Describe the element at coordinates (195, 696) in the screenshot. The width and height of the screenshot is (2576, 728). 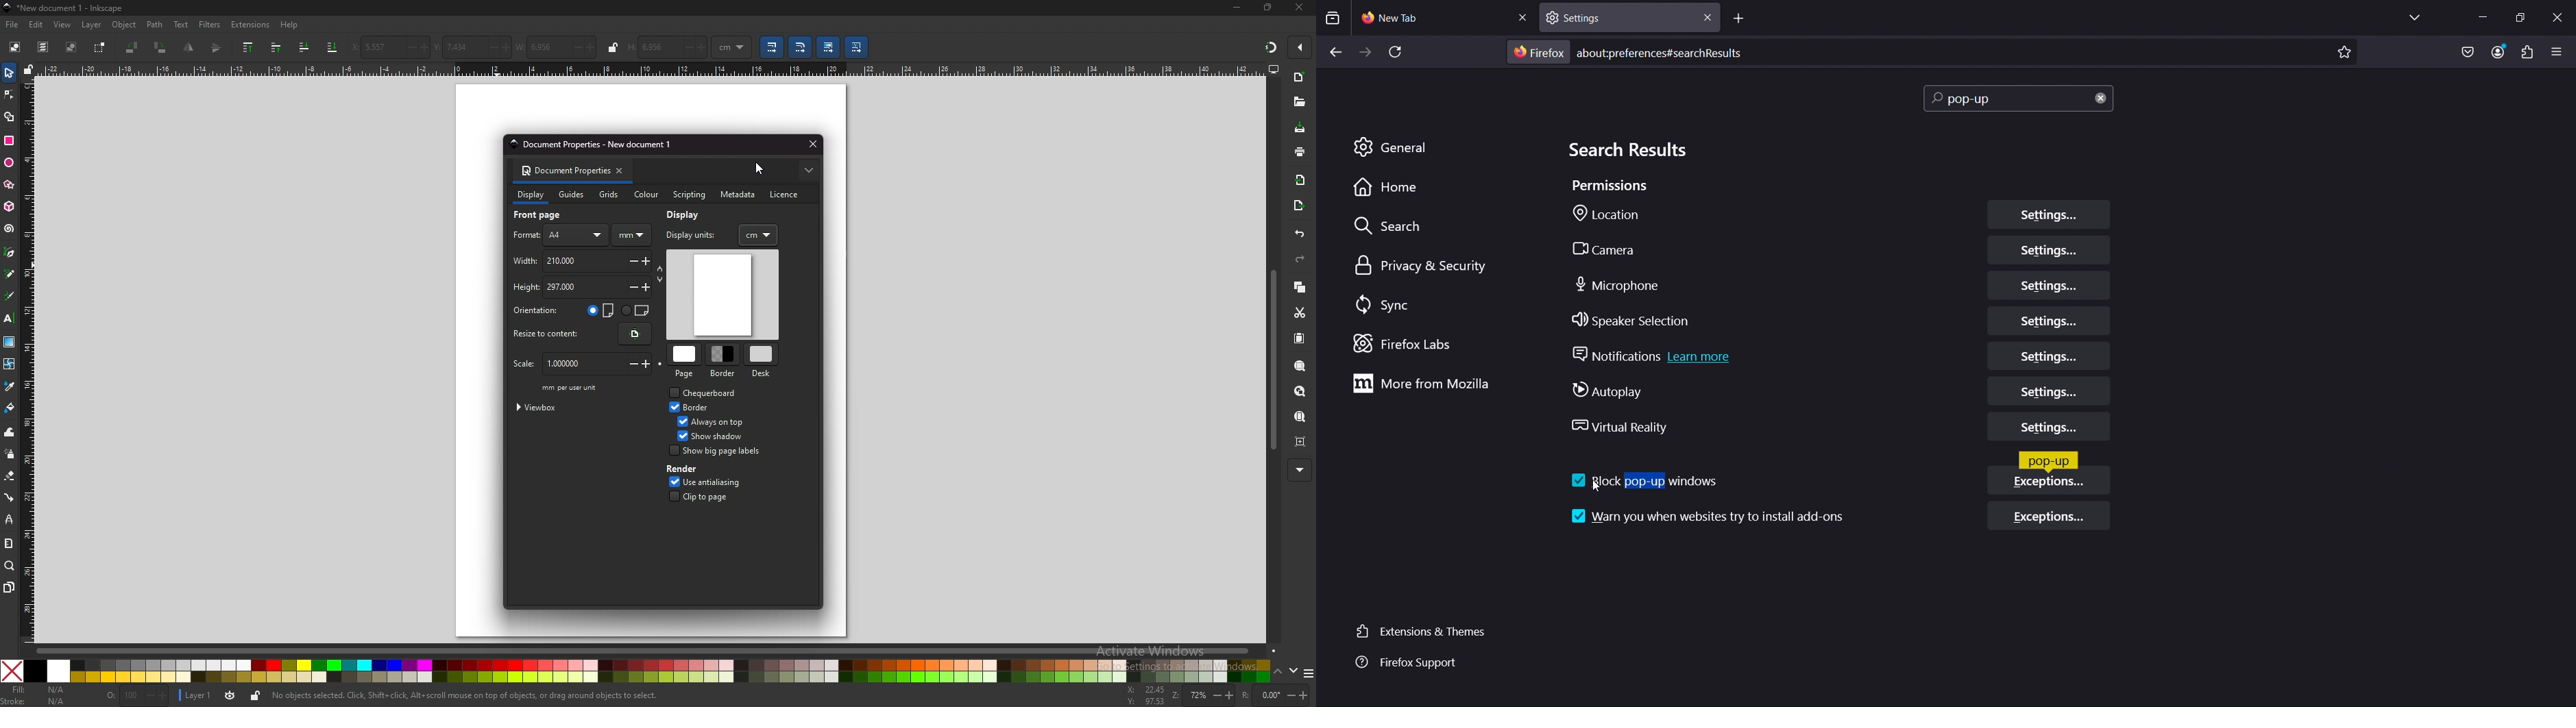
I see `layer 1` at that location.